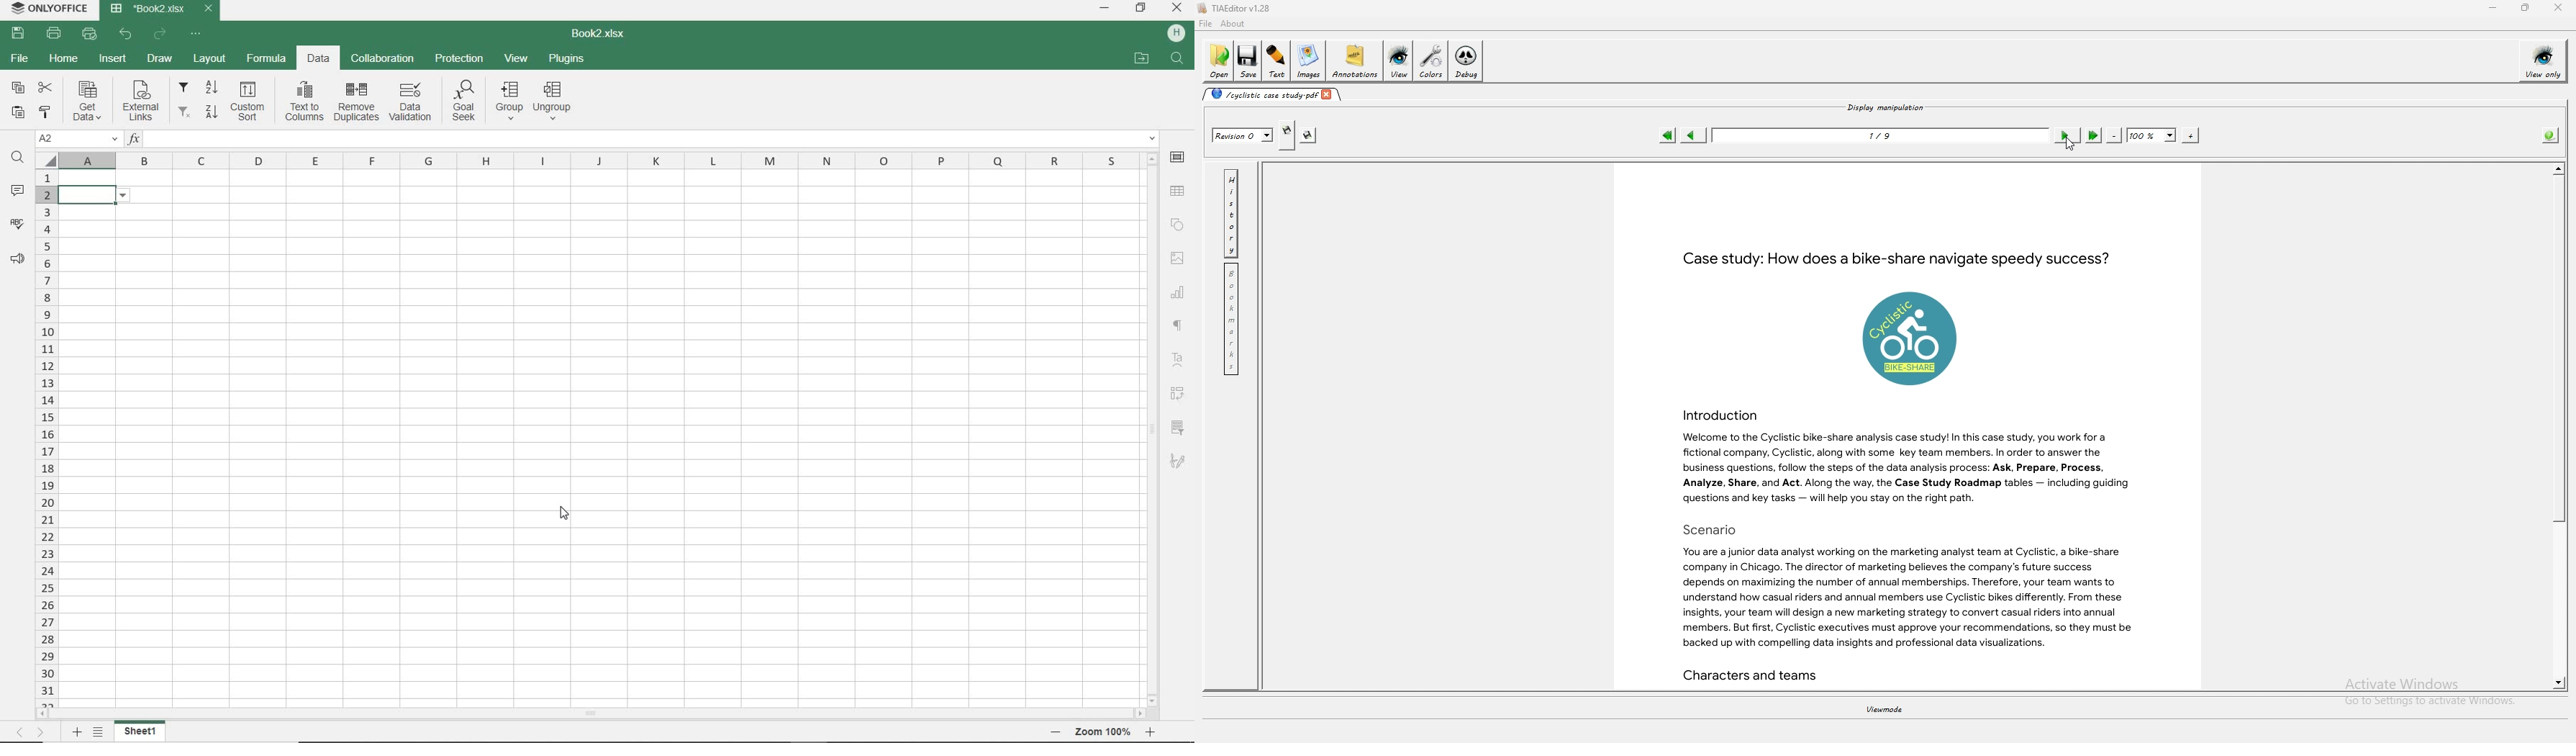  Describe the element at coordinates (410, 99) in the screenshot. I see `data validation` at that location.